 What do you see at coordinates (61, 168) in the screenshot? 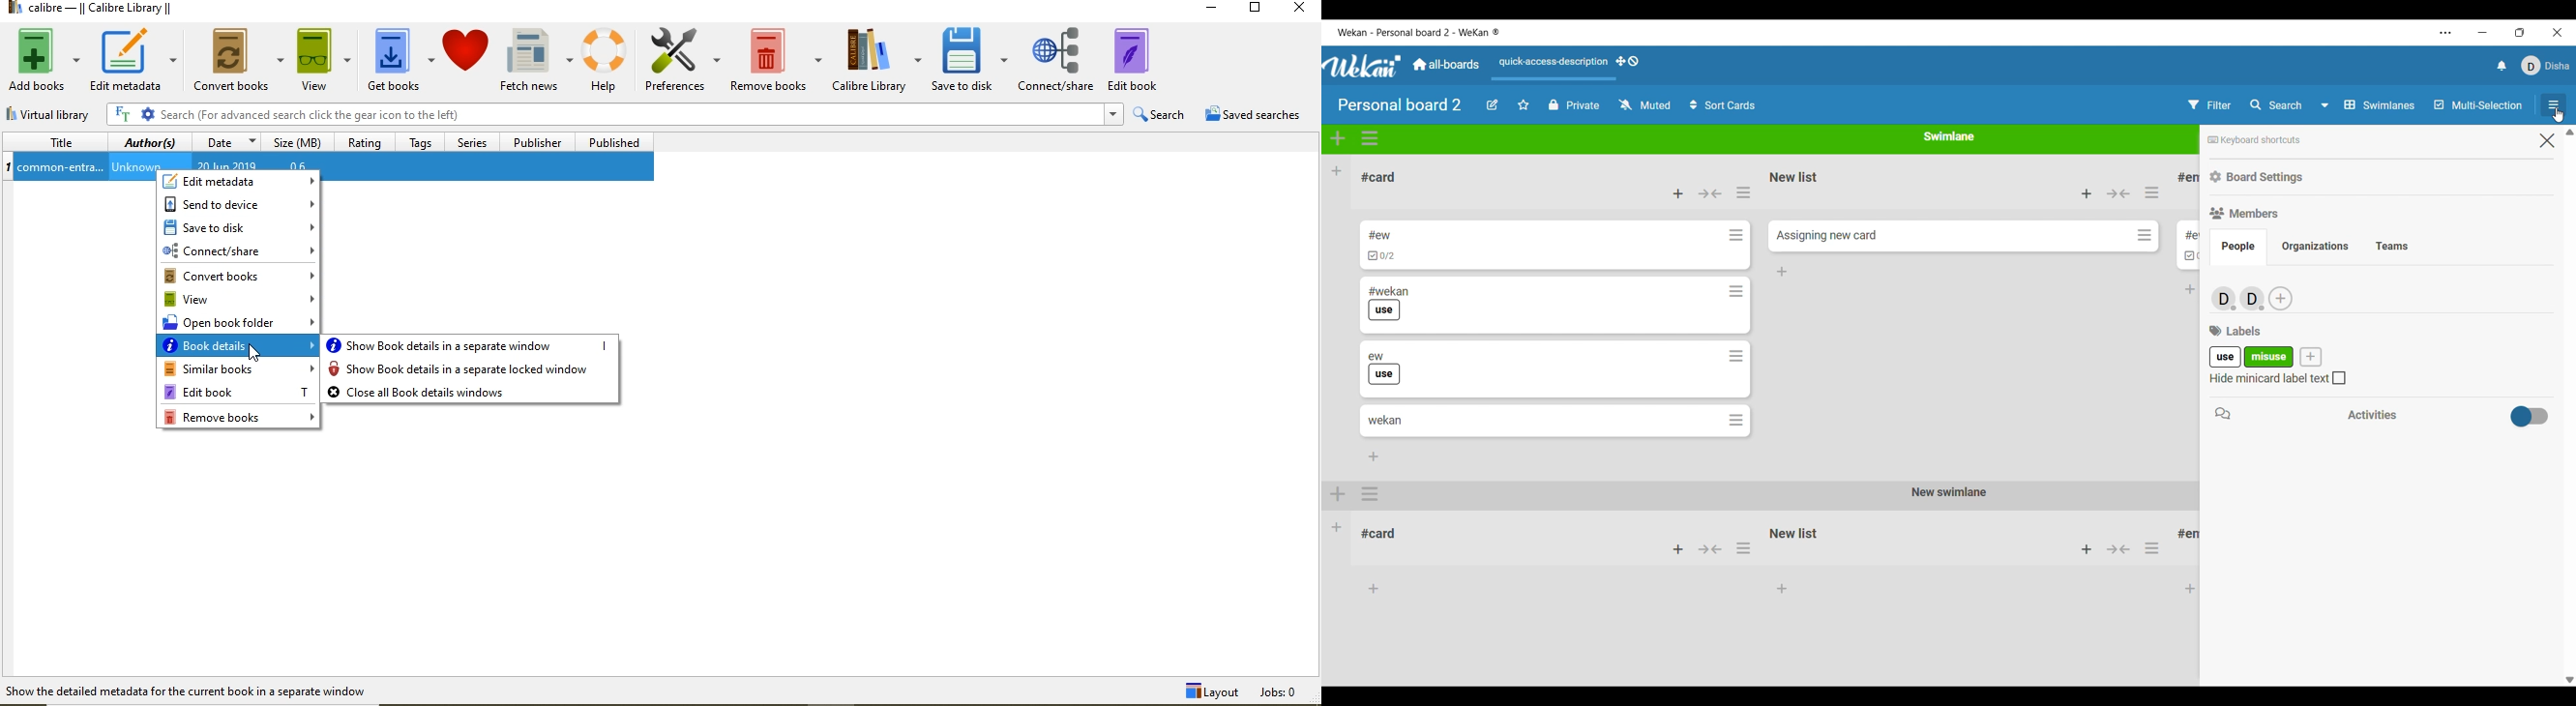
I see `common-entra...` at bounding box center [61, 168].